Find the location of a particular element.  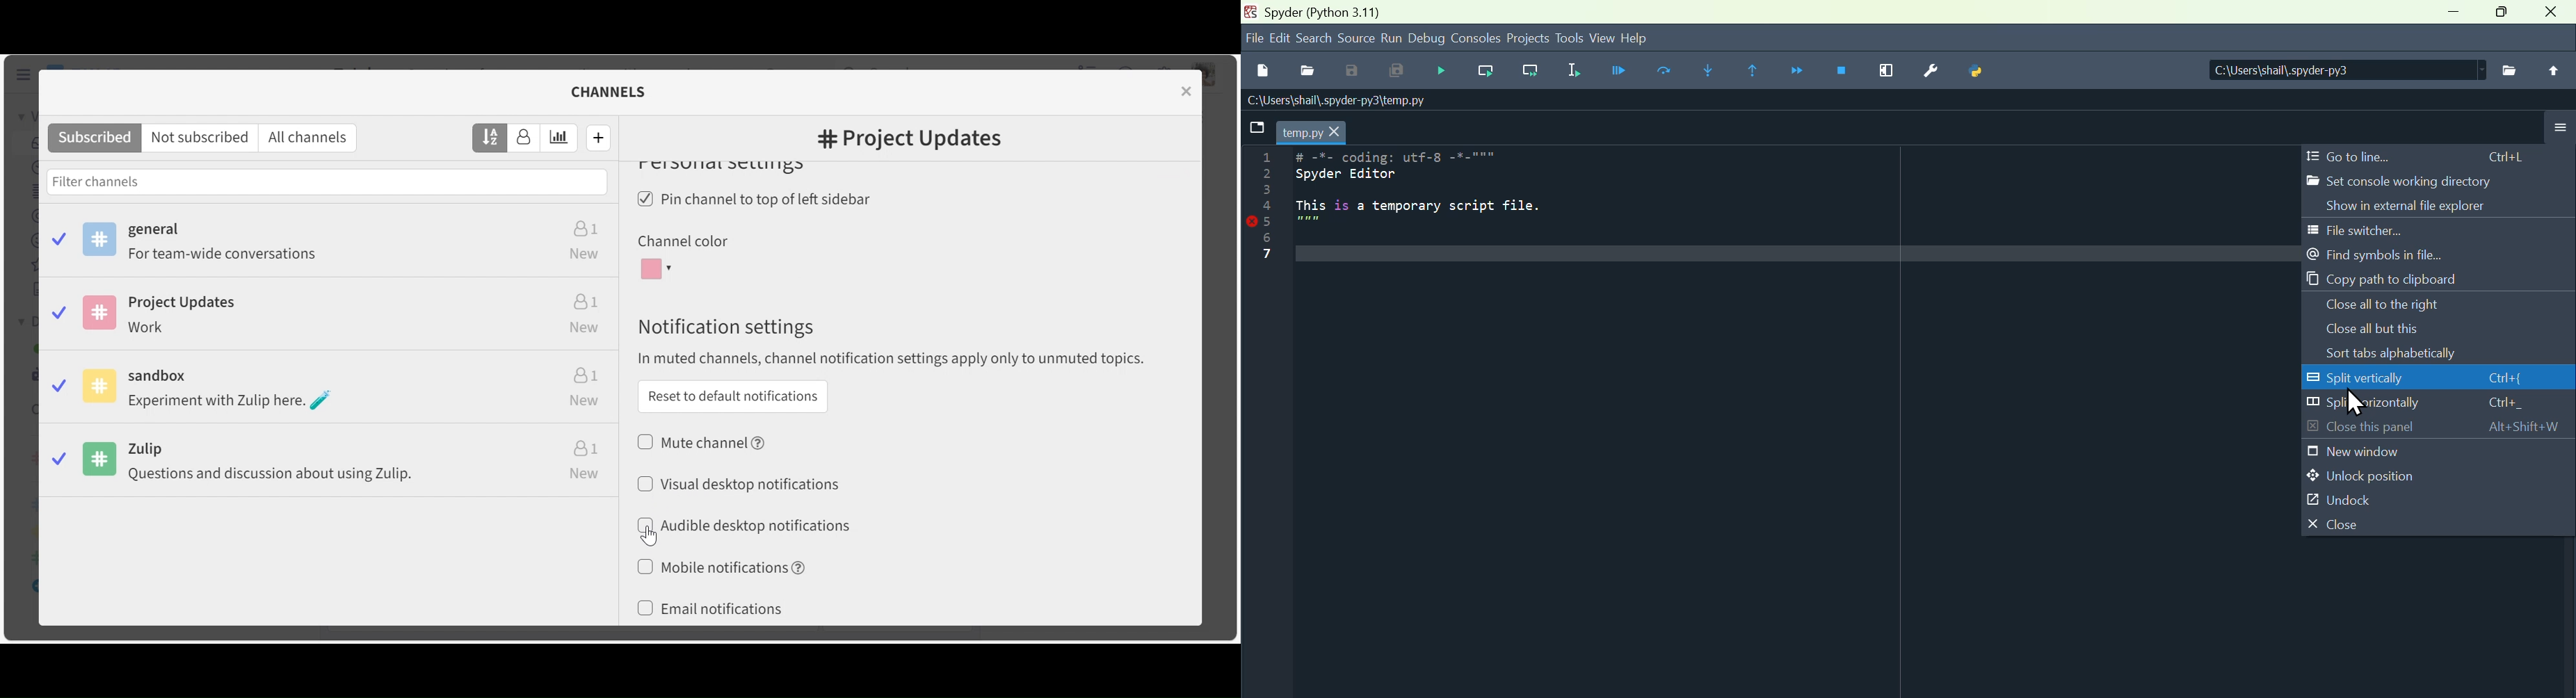

open file is located at coordinates (1311, 72).